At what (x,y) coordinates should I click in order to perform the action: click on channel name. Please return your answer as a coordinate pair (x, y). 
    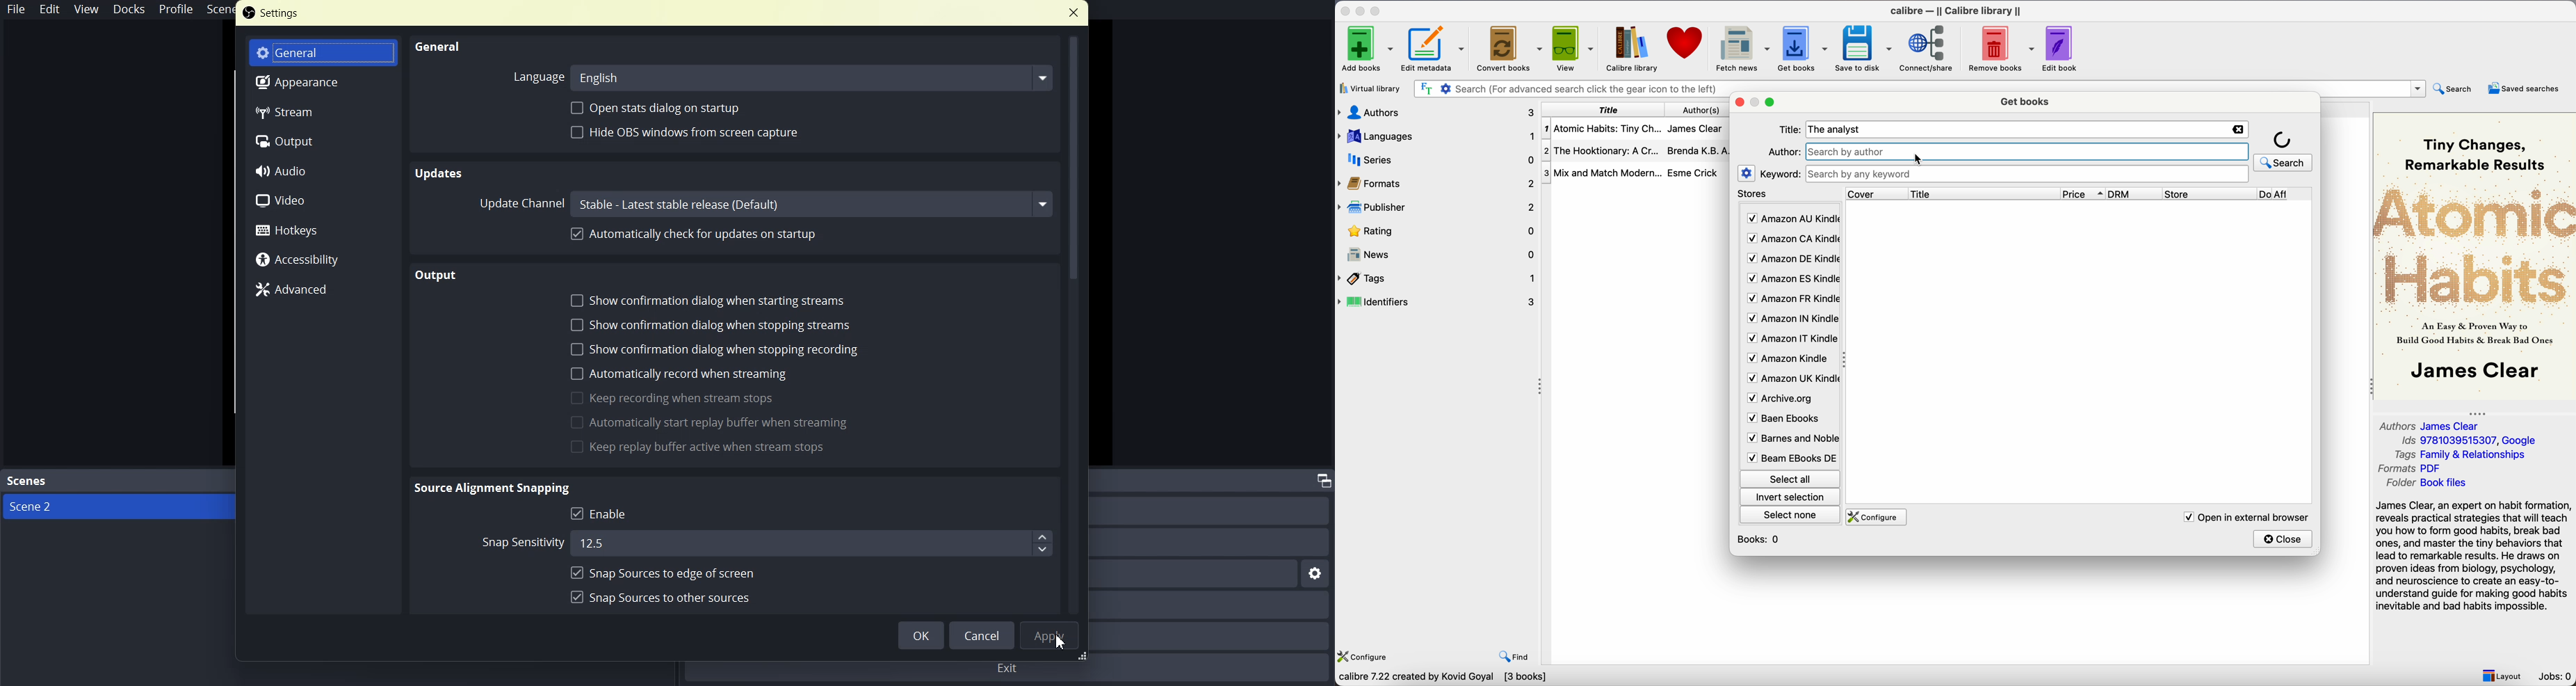
    Looking at the image, I should click on (813, 204).